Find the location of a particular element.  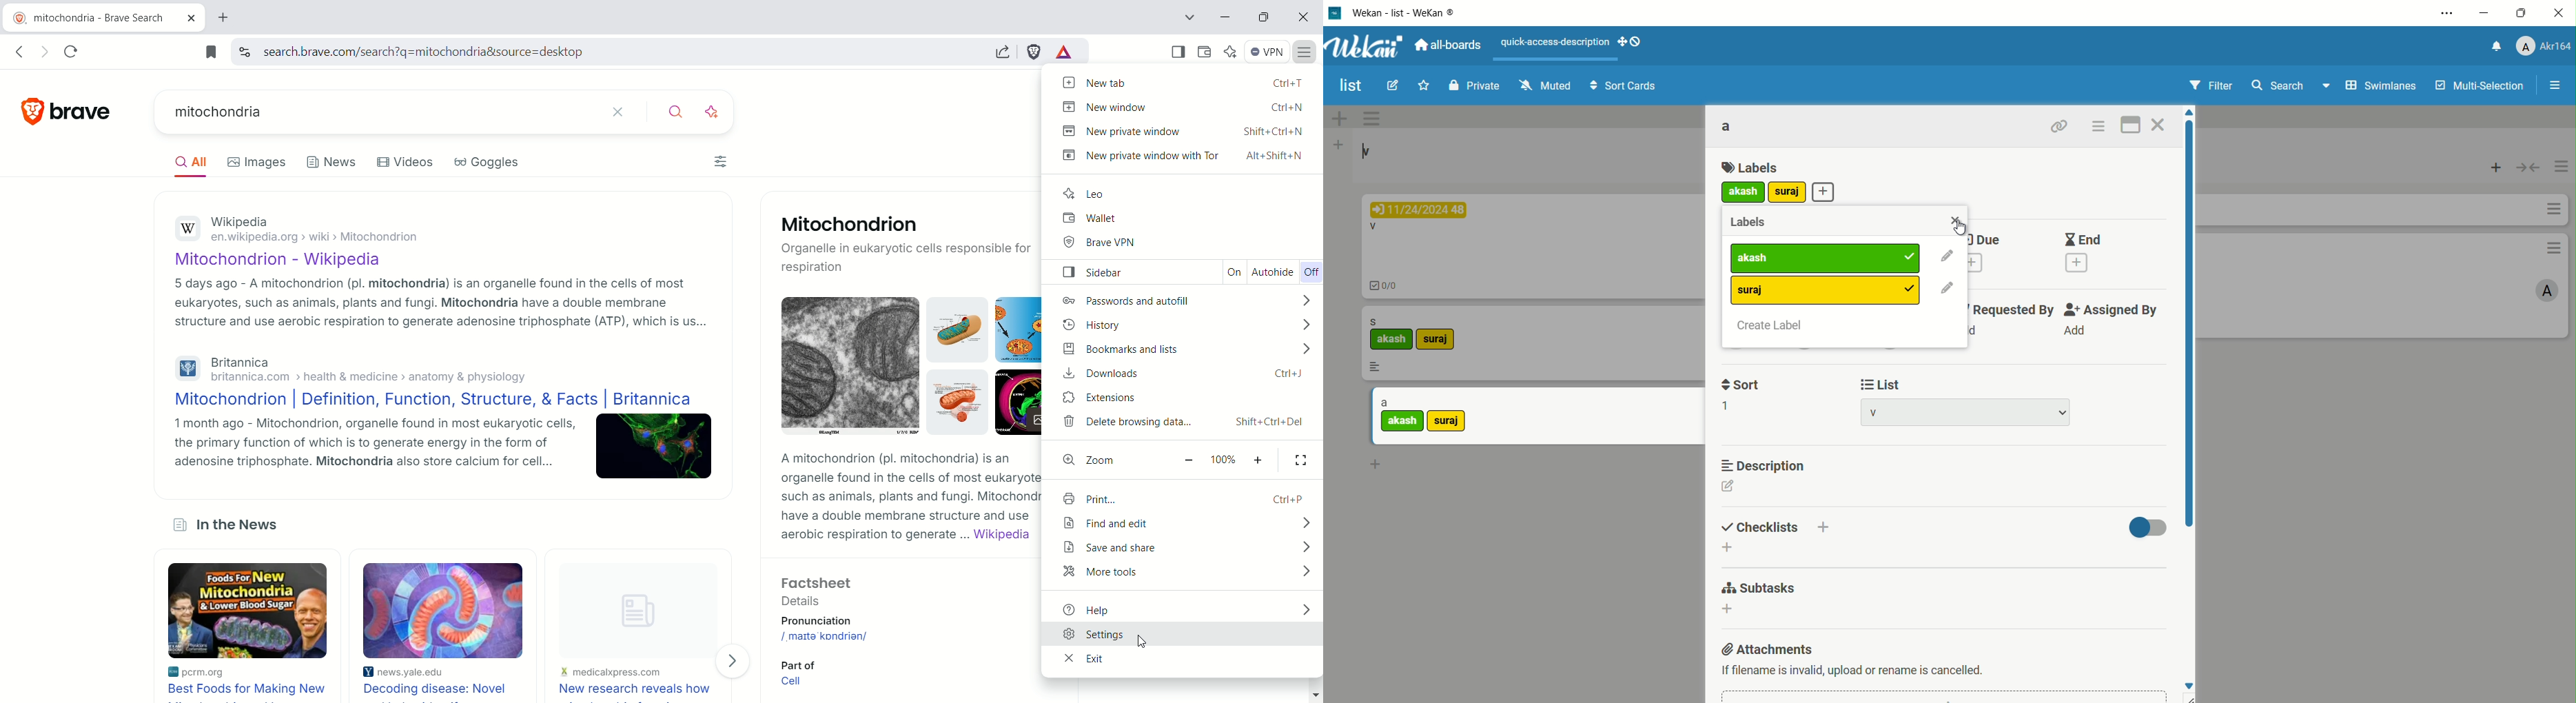

more is located at coordinates (2552, 209).